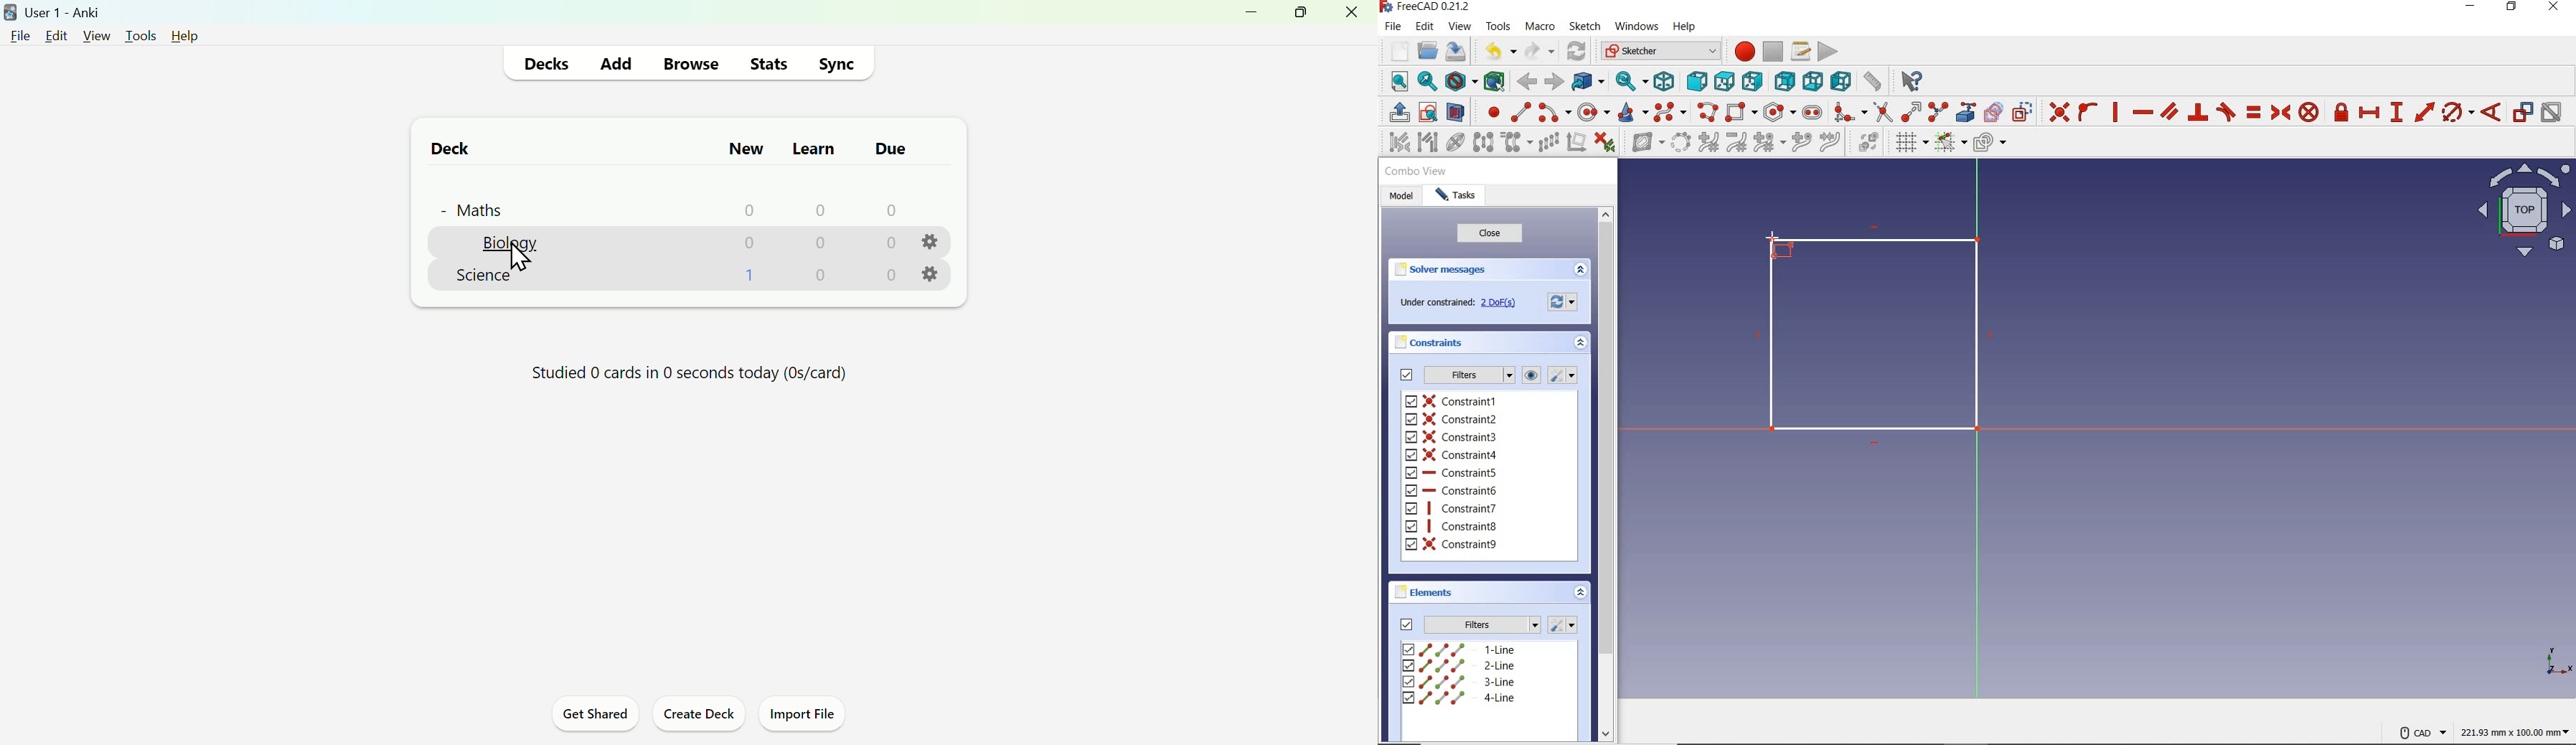  I want to click on constrain equal, so click(2253, 112).